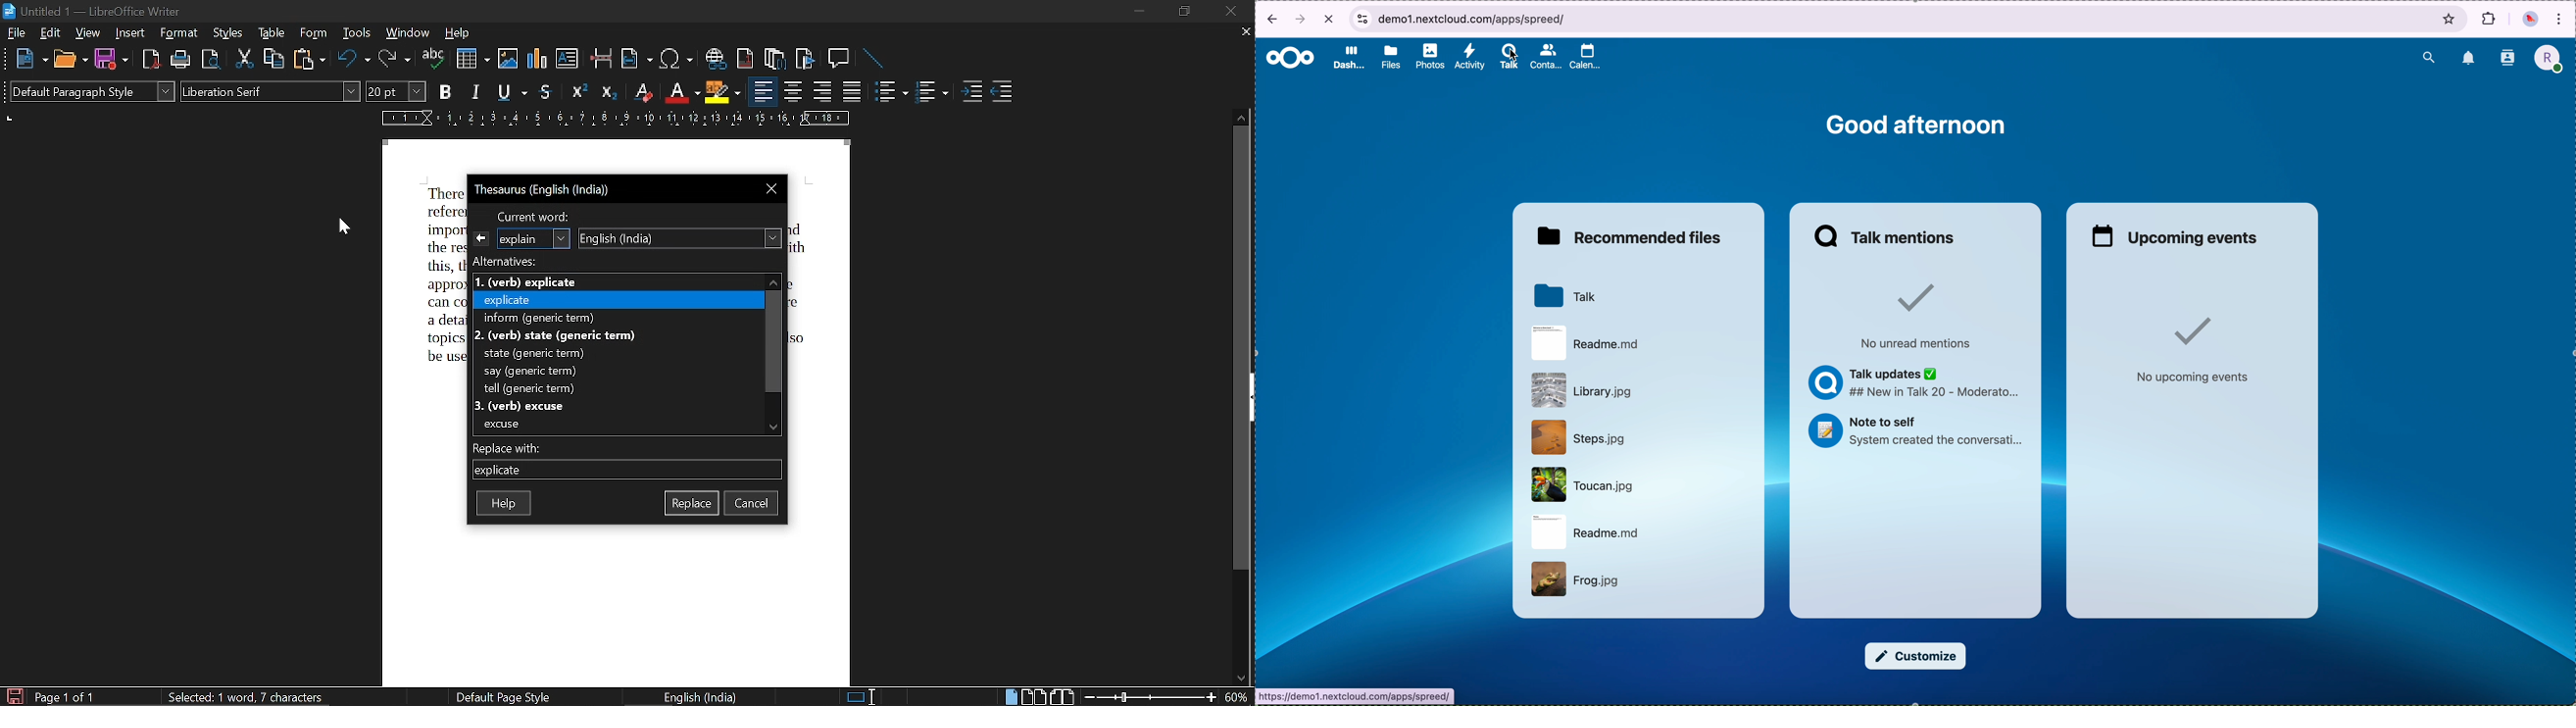  I want to click on calendar, so click(1590, 57).